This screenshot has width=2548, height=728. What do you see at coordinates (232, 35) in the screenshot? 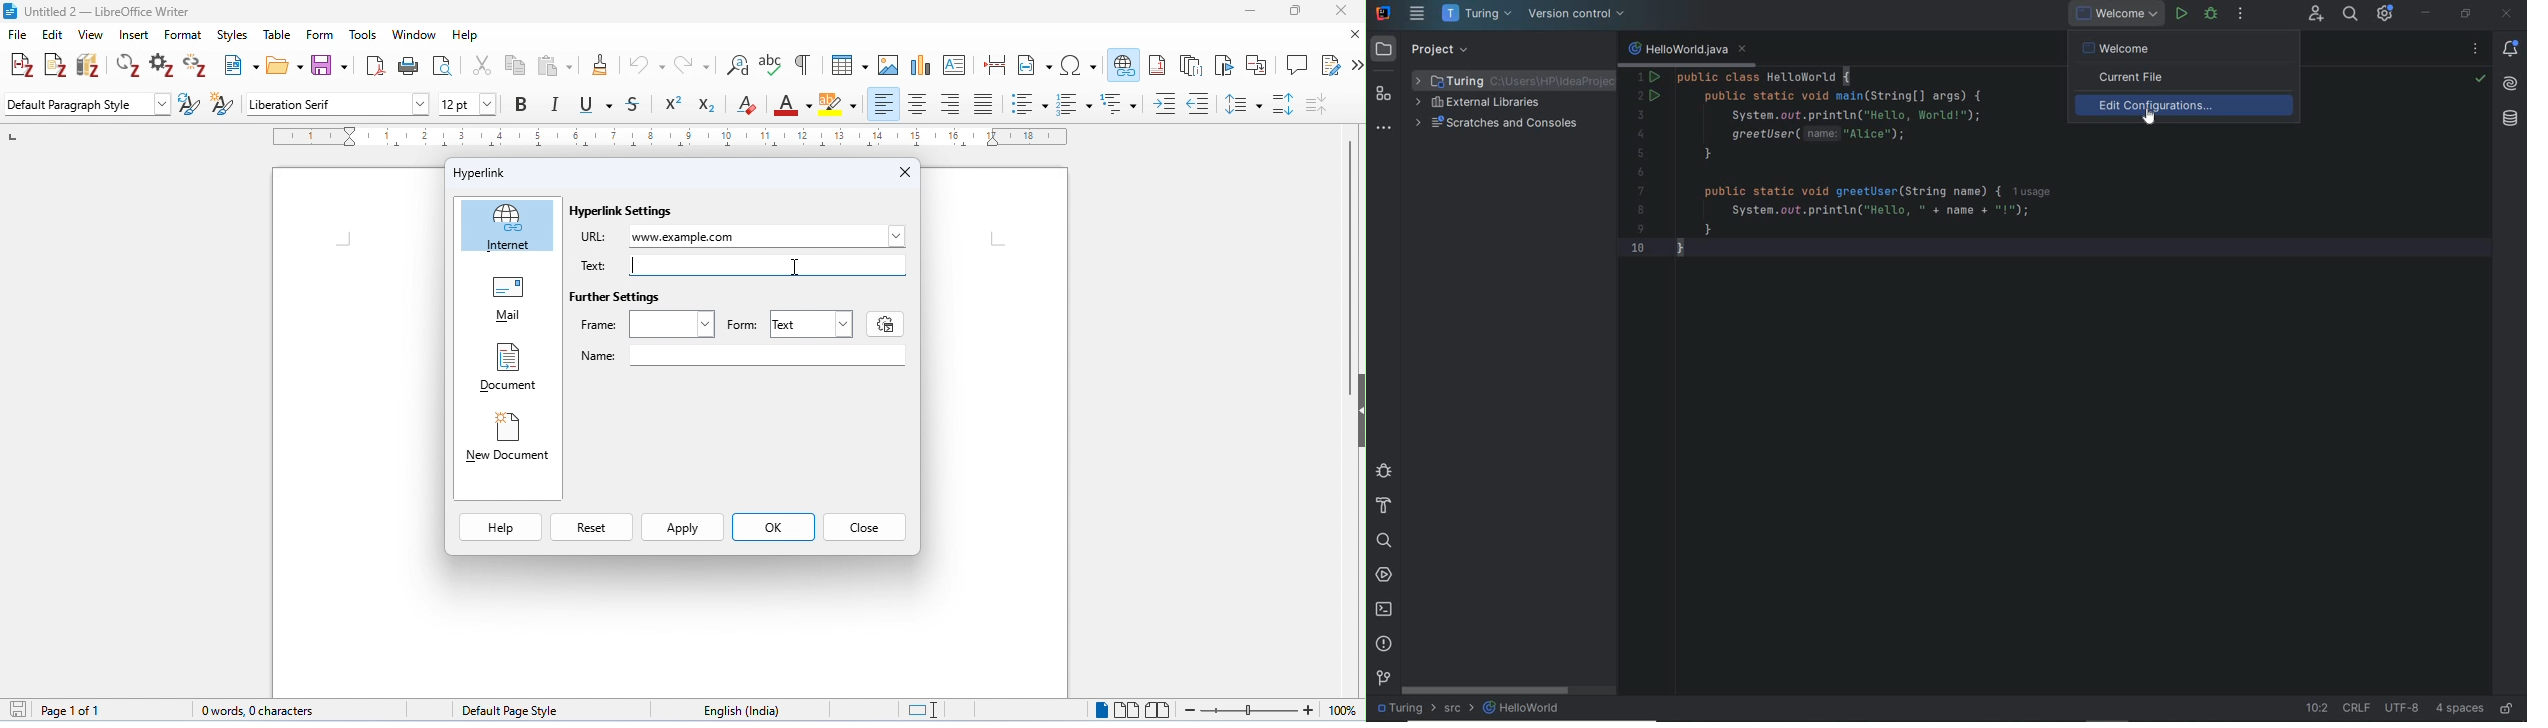
I see `styles` at bounding box center [232, 35].